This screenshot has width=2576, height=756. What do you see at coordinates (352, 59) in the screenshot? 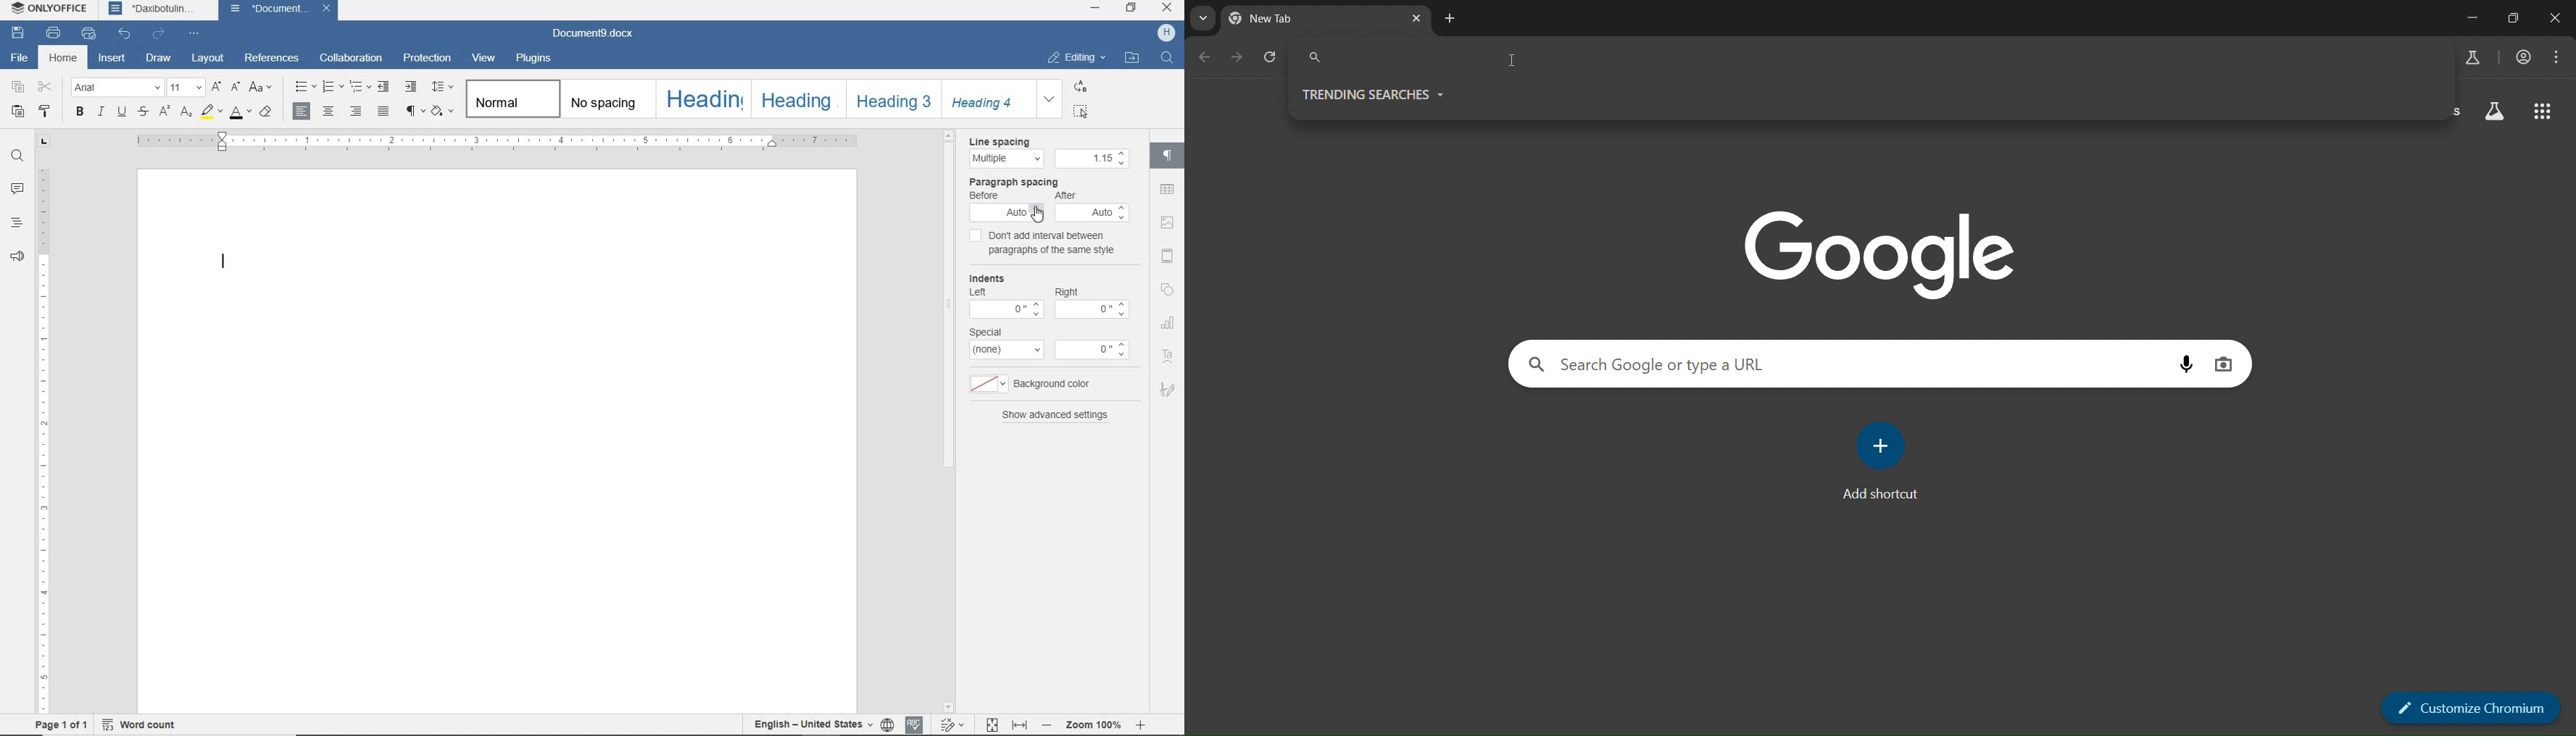
I see `collaboration` at bounding box center [352, 59].